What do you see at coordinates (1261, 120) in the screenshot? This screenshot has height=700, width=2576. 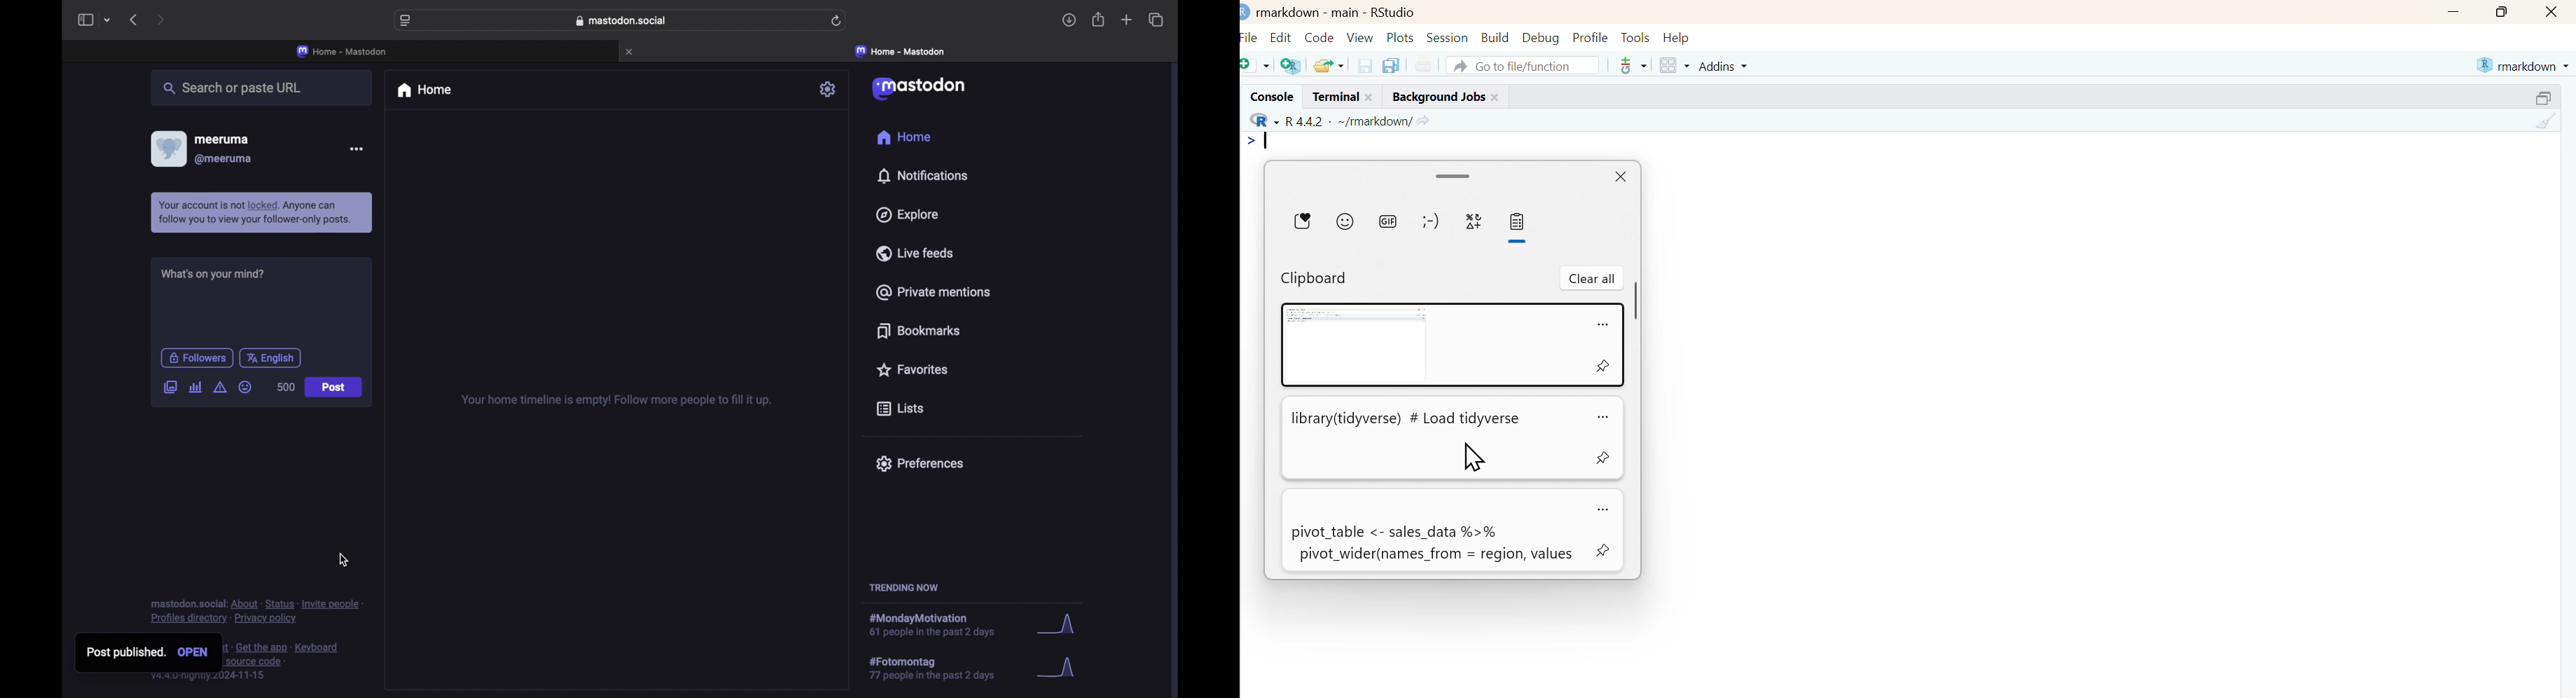 I see `R` at bounding box center [1261, 120].